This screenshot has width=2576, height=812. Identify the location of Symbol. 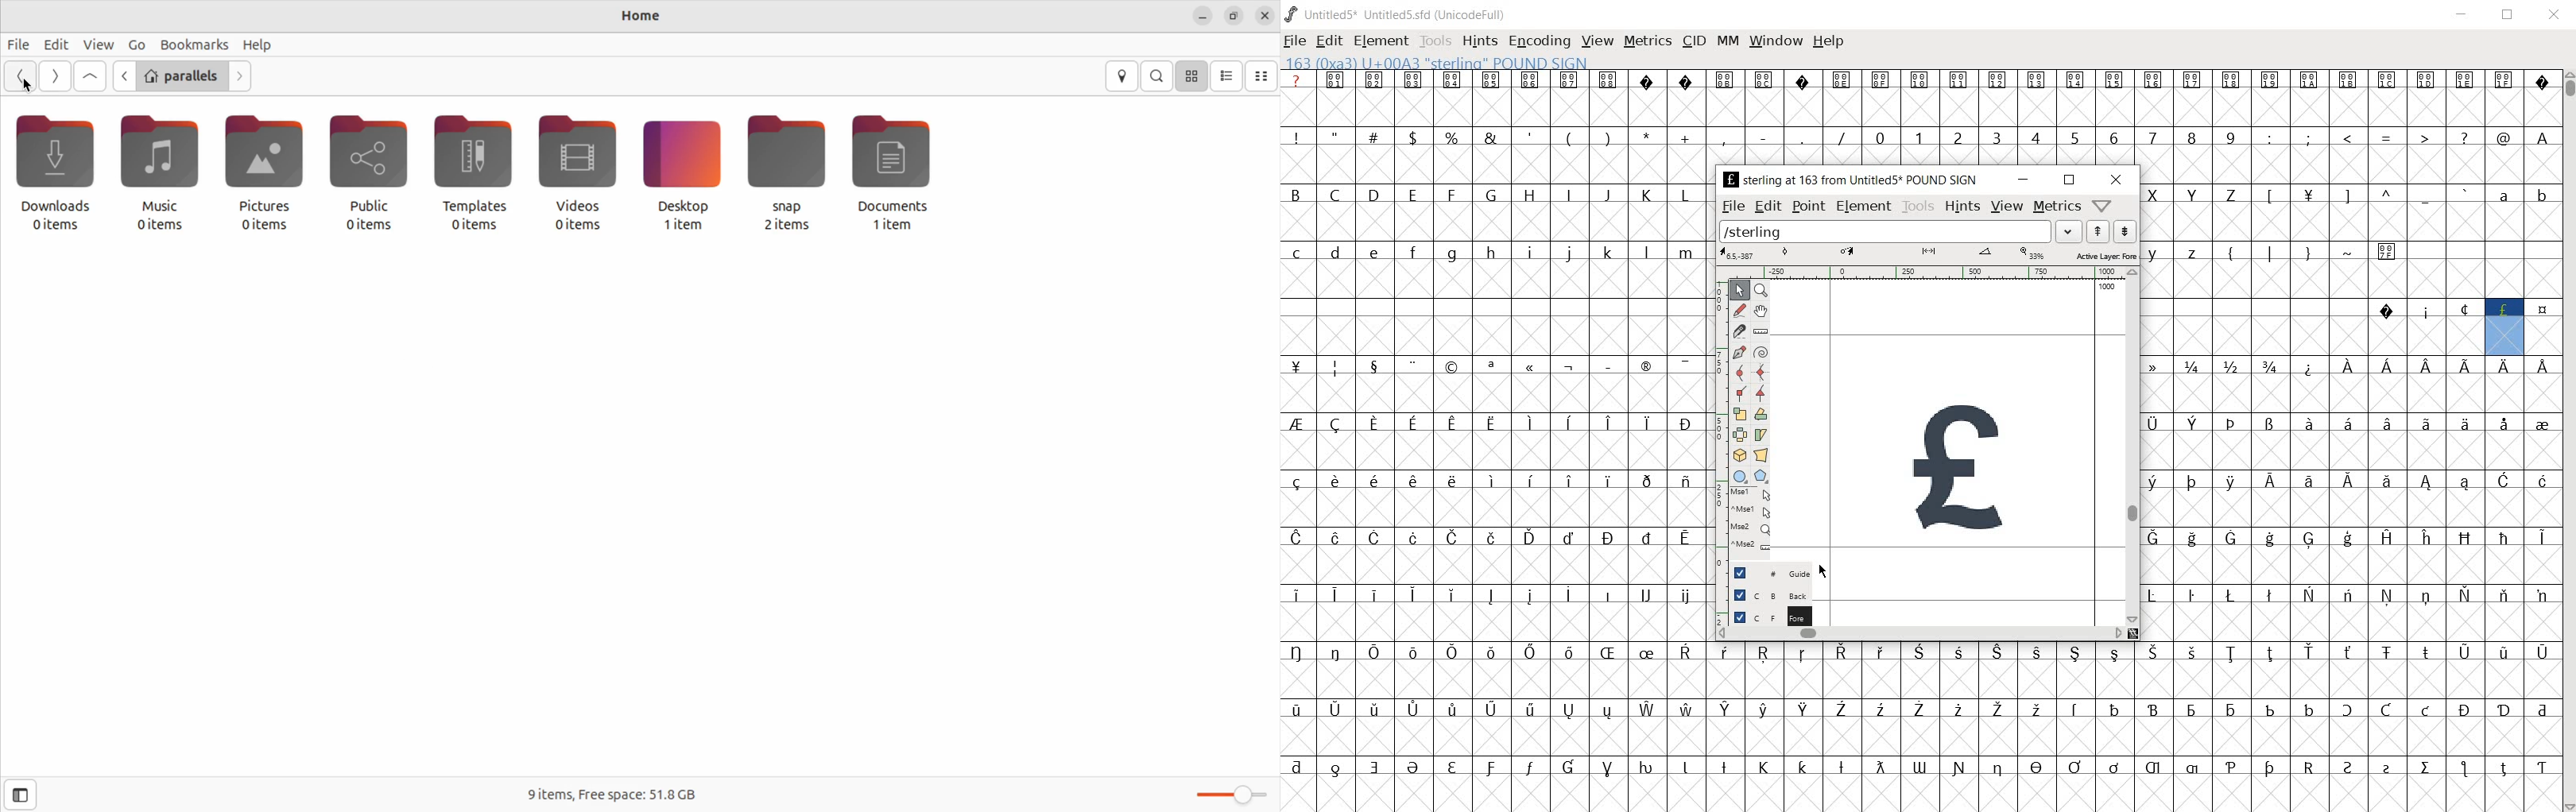
(1336, 536).